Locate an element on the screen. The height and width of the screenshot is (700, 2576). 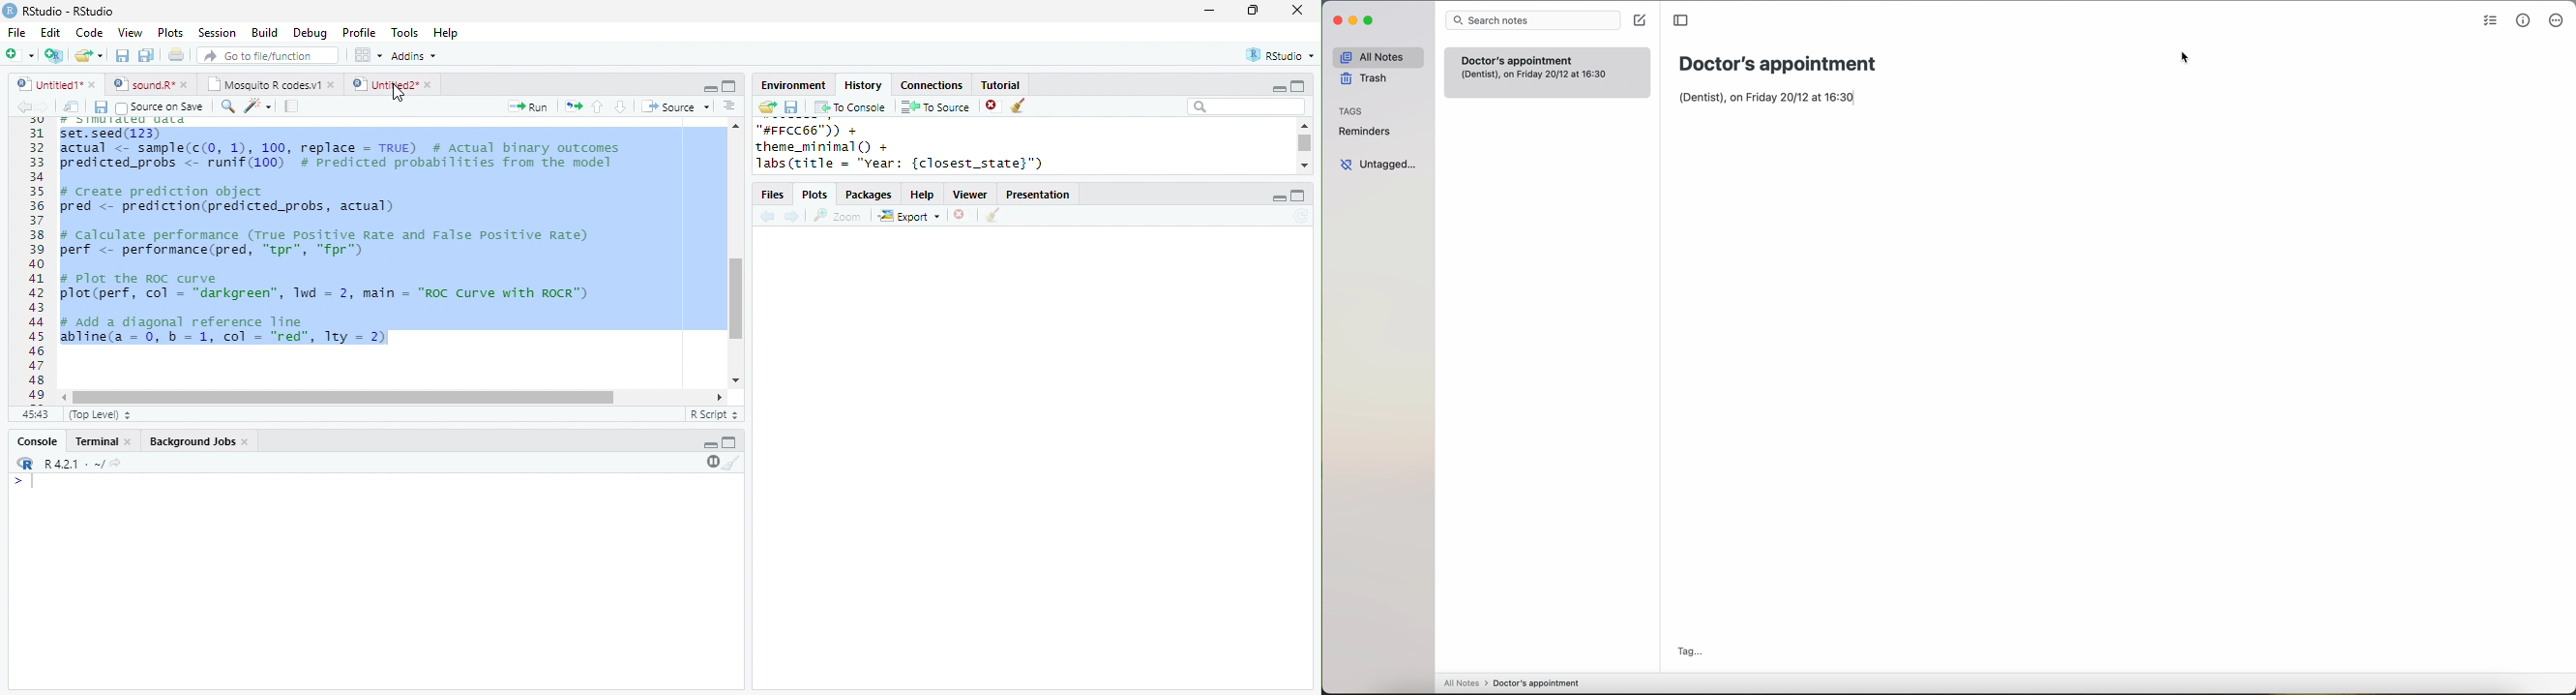
Packages is located at coordinates (869, 196).